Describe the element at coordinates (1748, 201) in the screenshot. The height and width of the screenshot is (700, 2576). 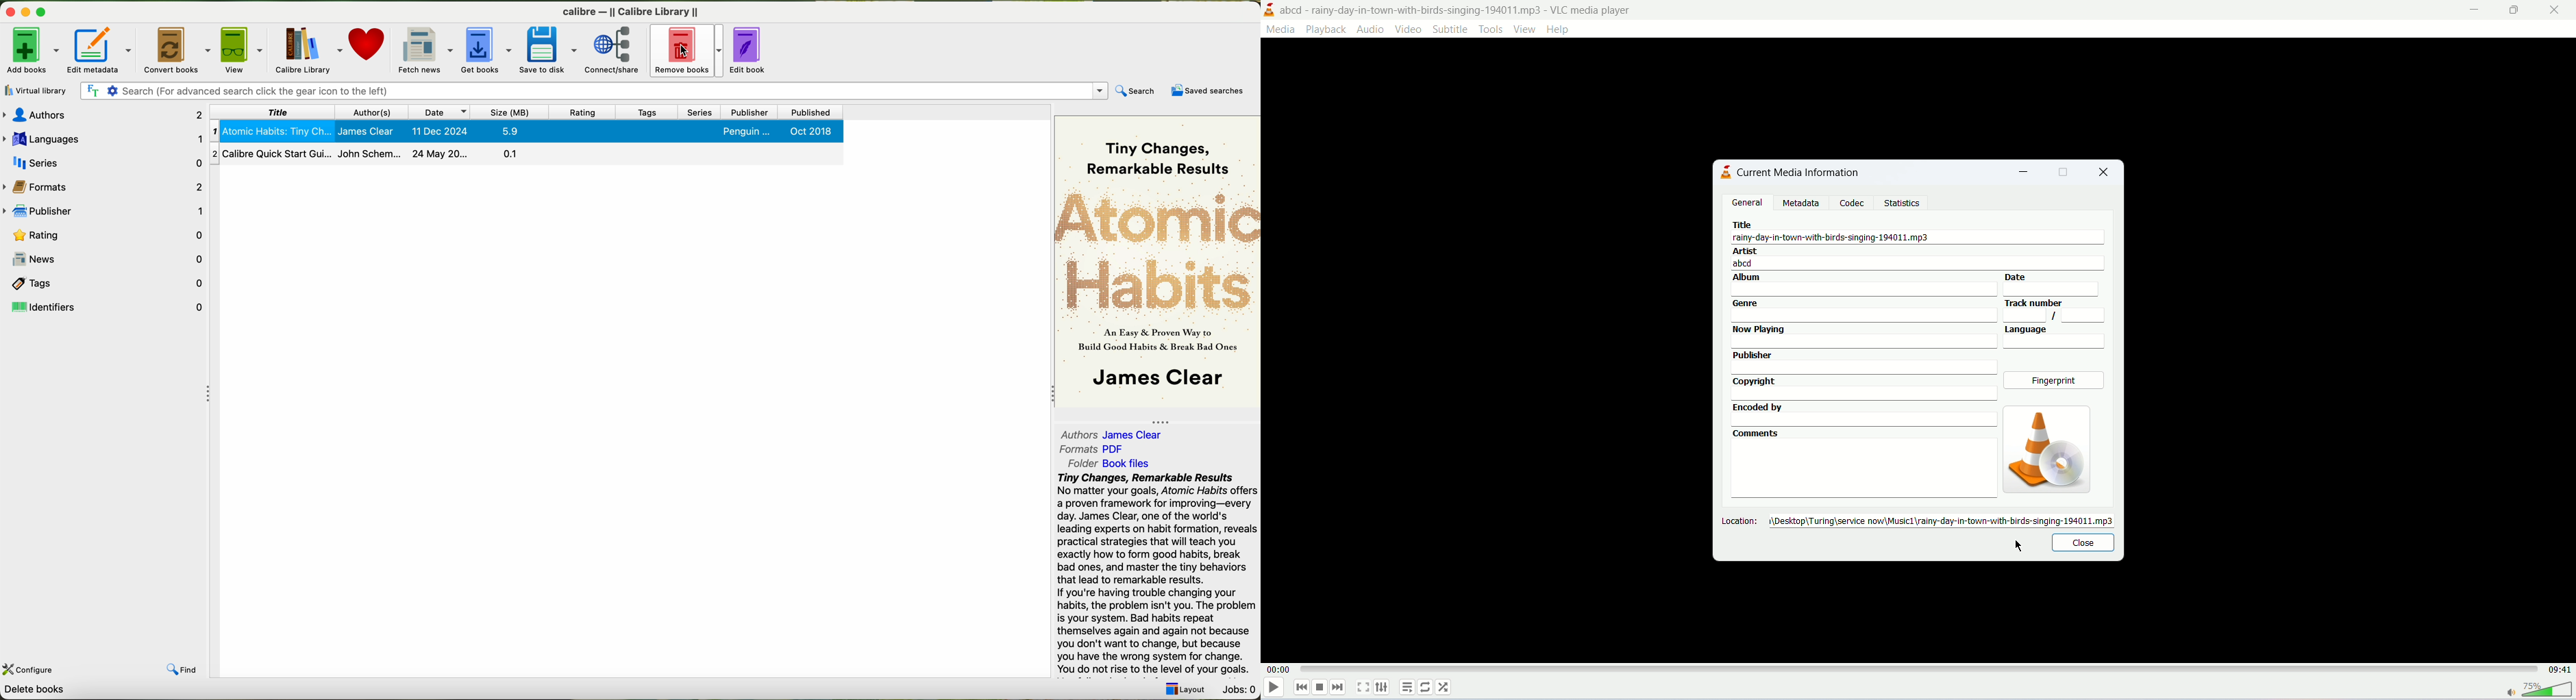
I see `general` at that location.